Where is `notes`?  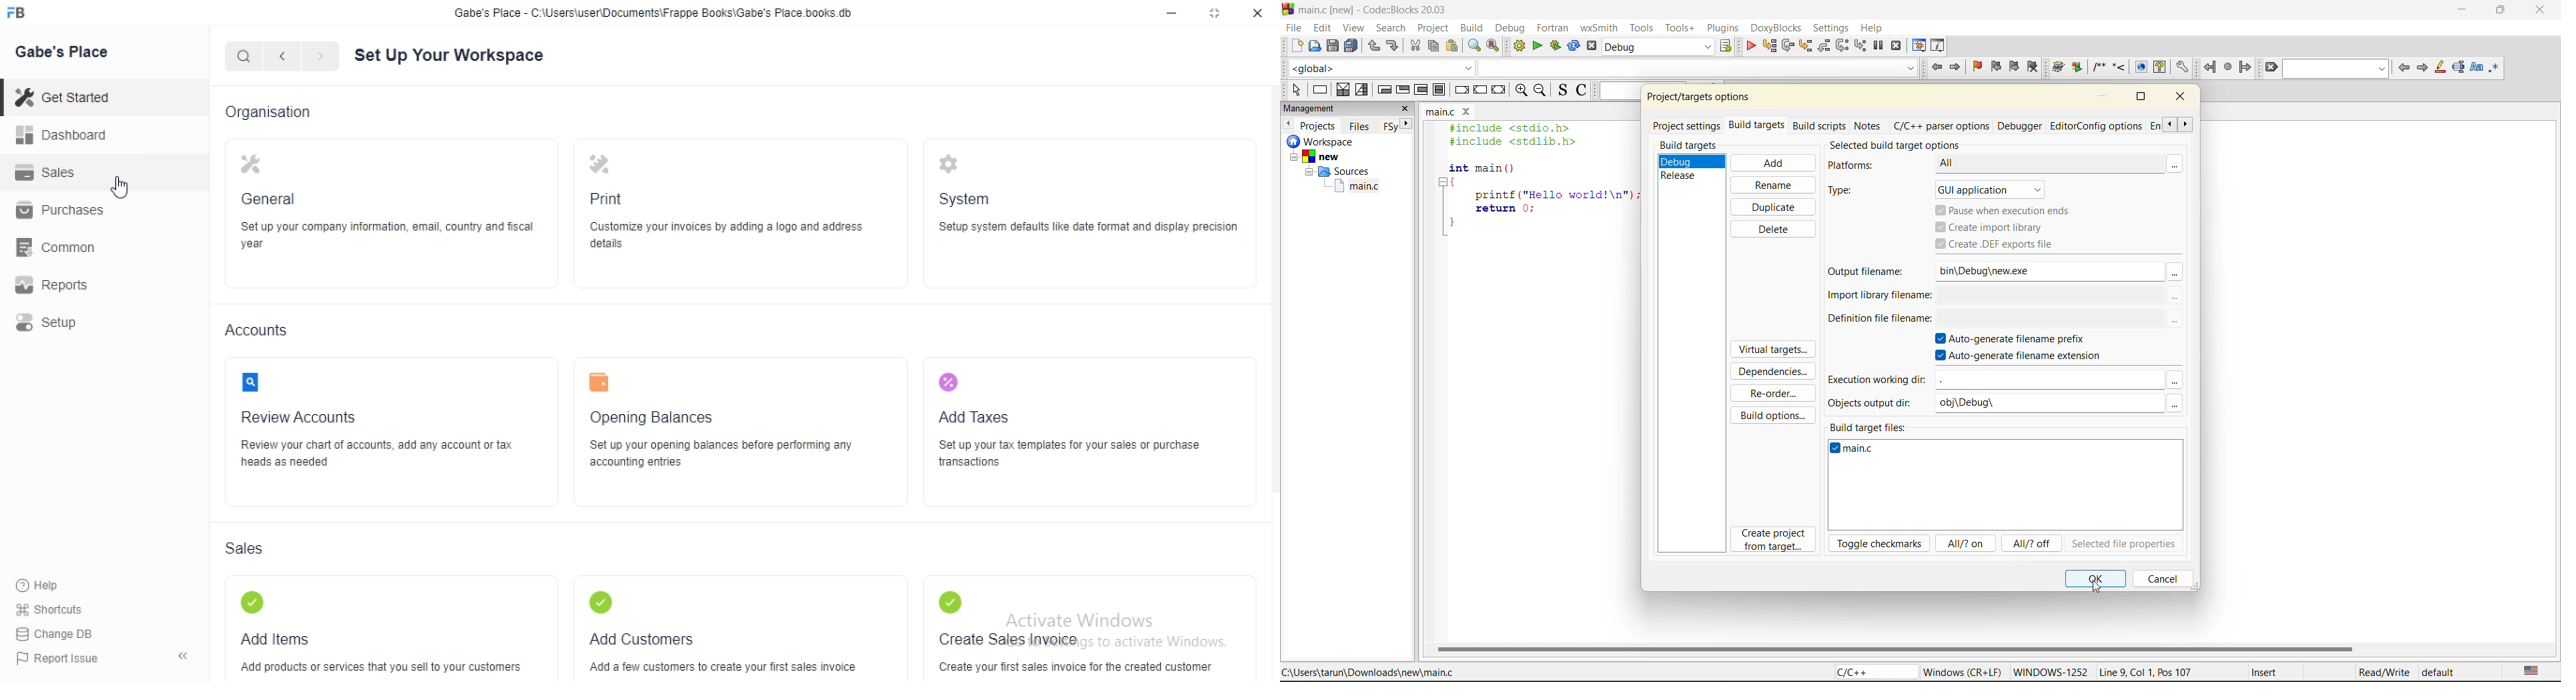 notes is located at coordinates (1869, 125).